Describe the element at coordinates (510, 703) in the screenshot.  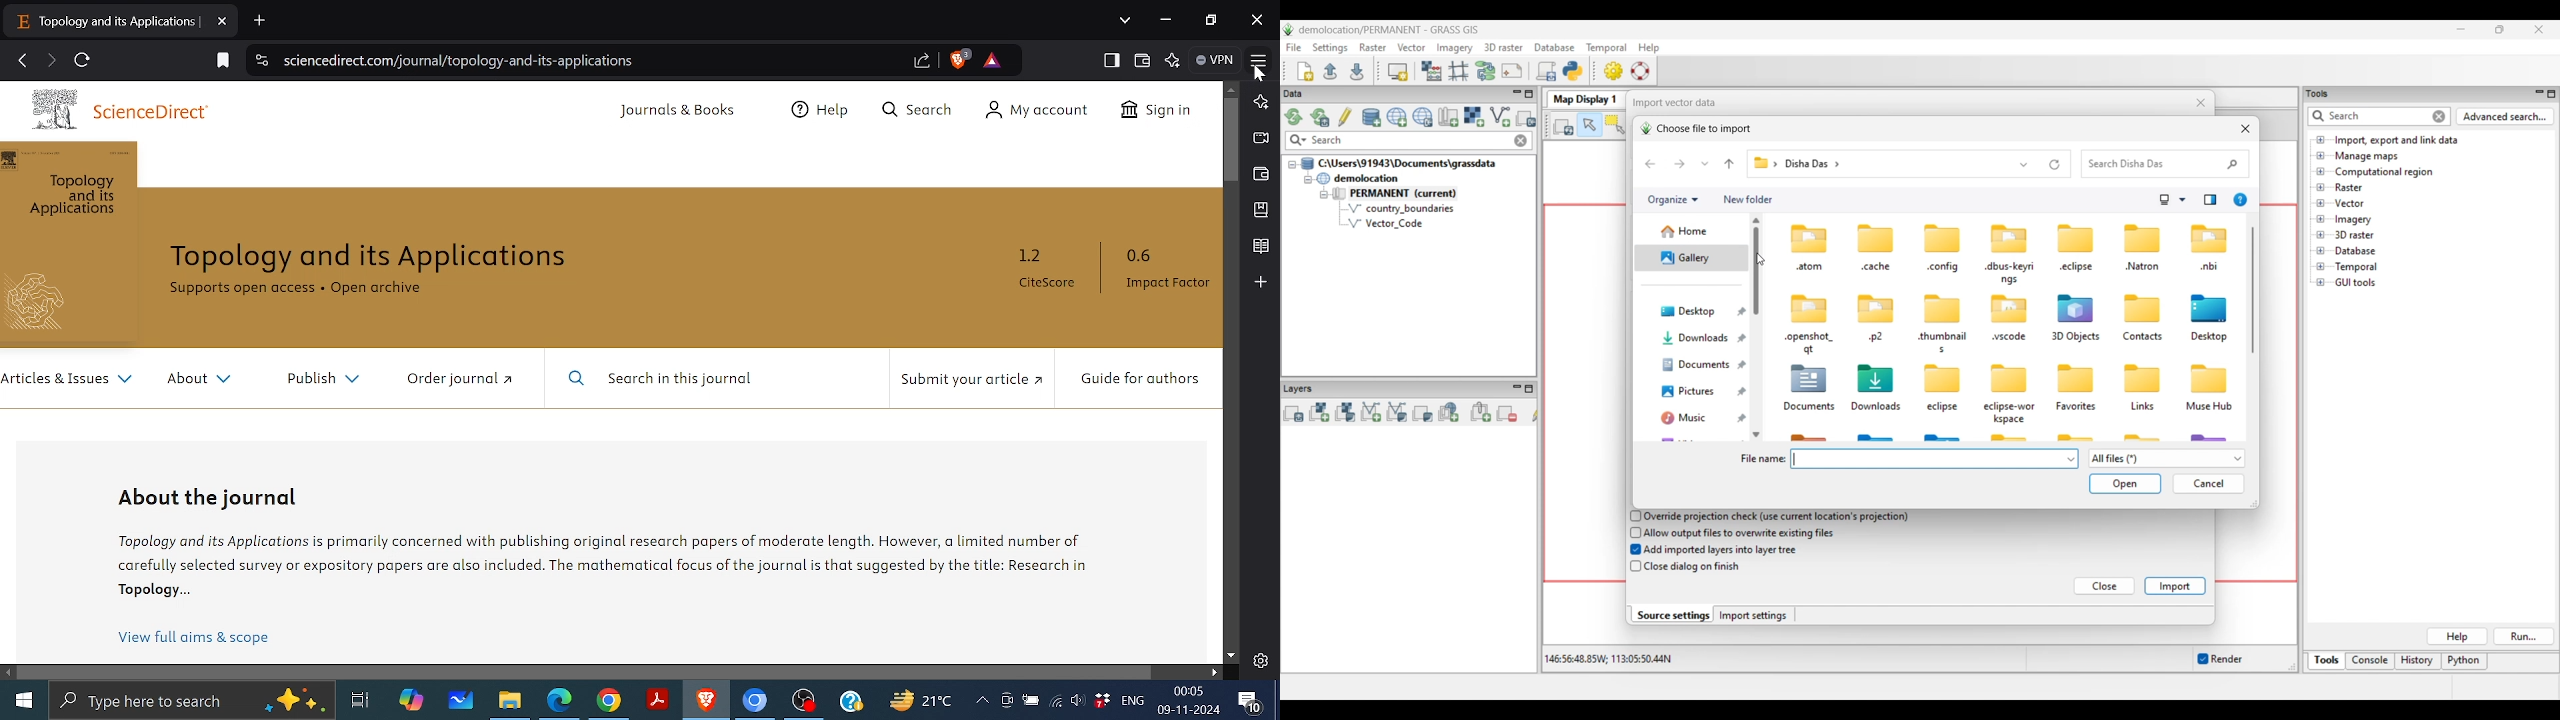
I see `Files` at that location.